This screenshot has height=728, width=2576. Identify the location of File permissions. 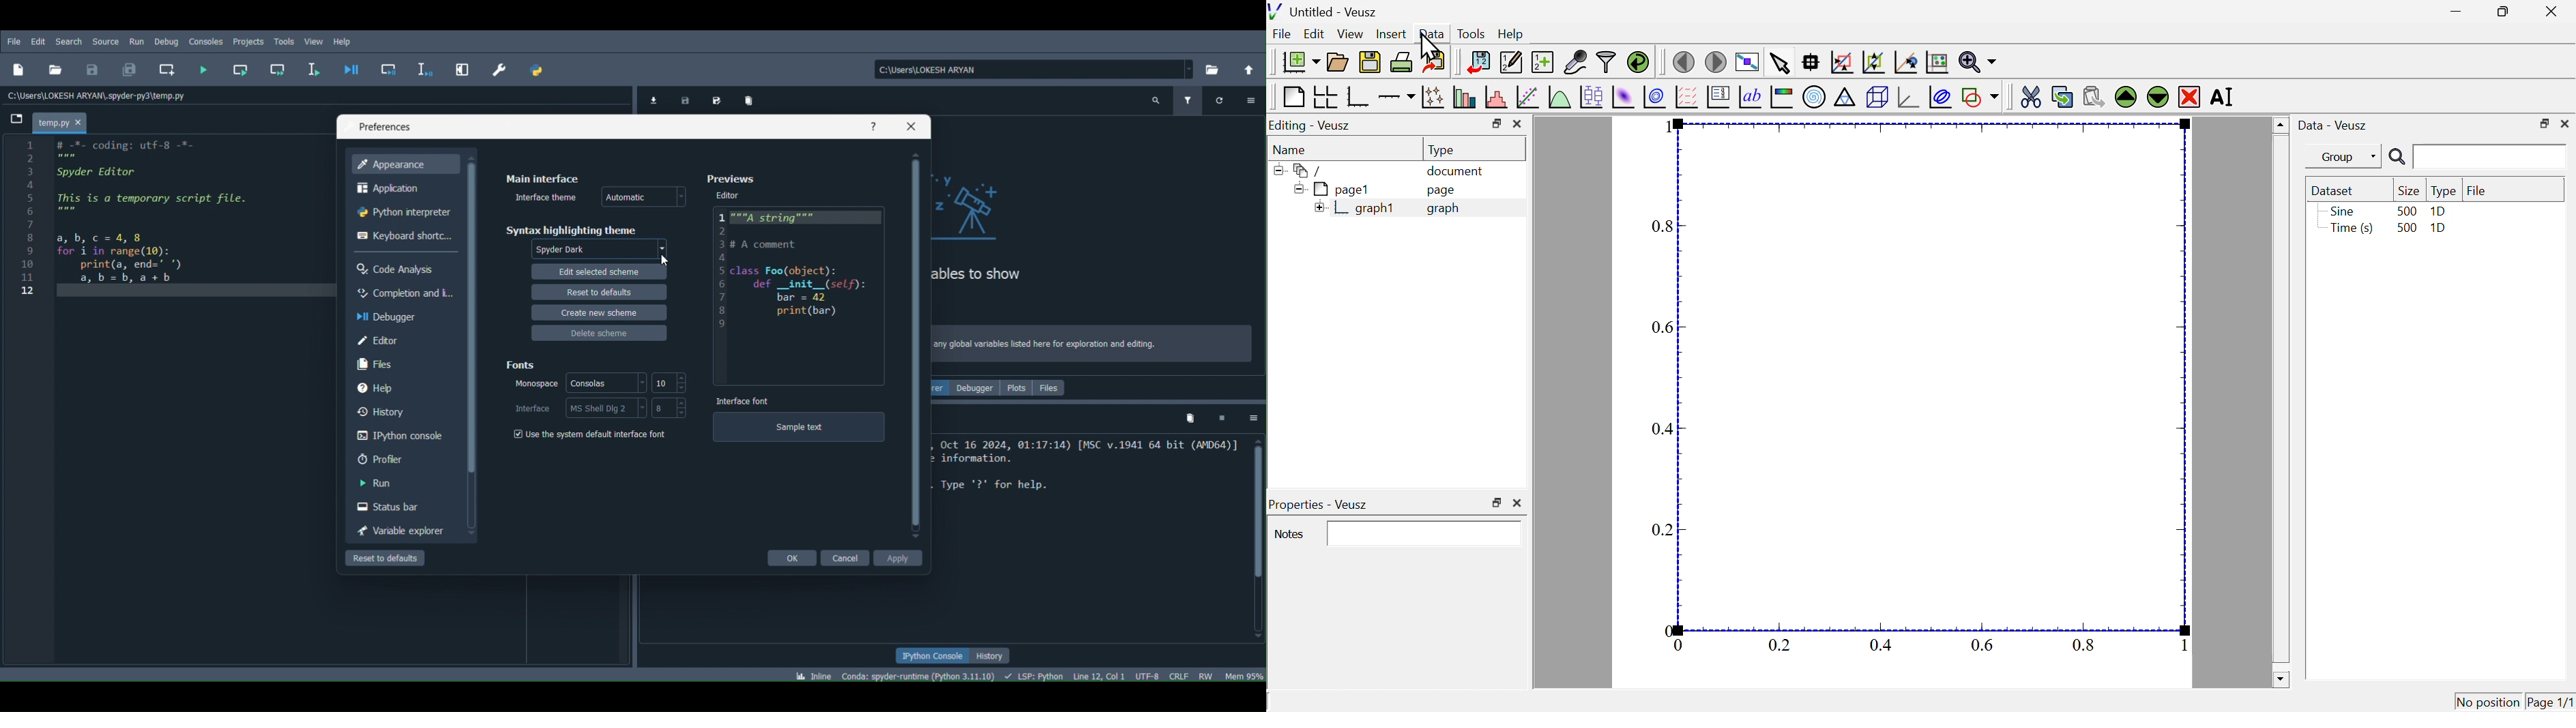
(1207, 676).